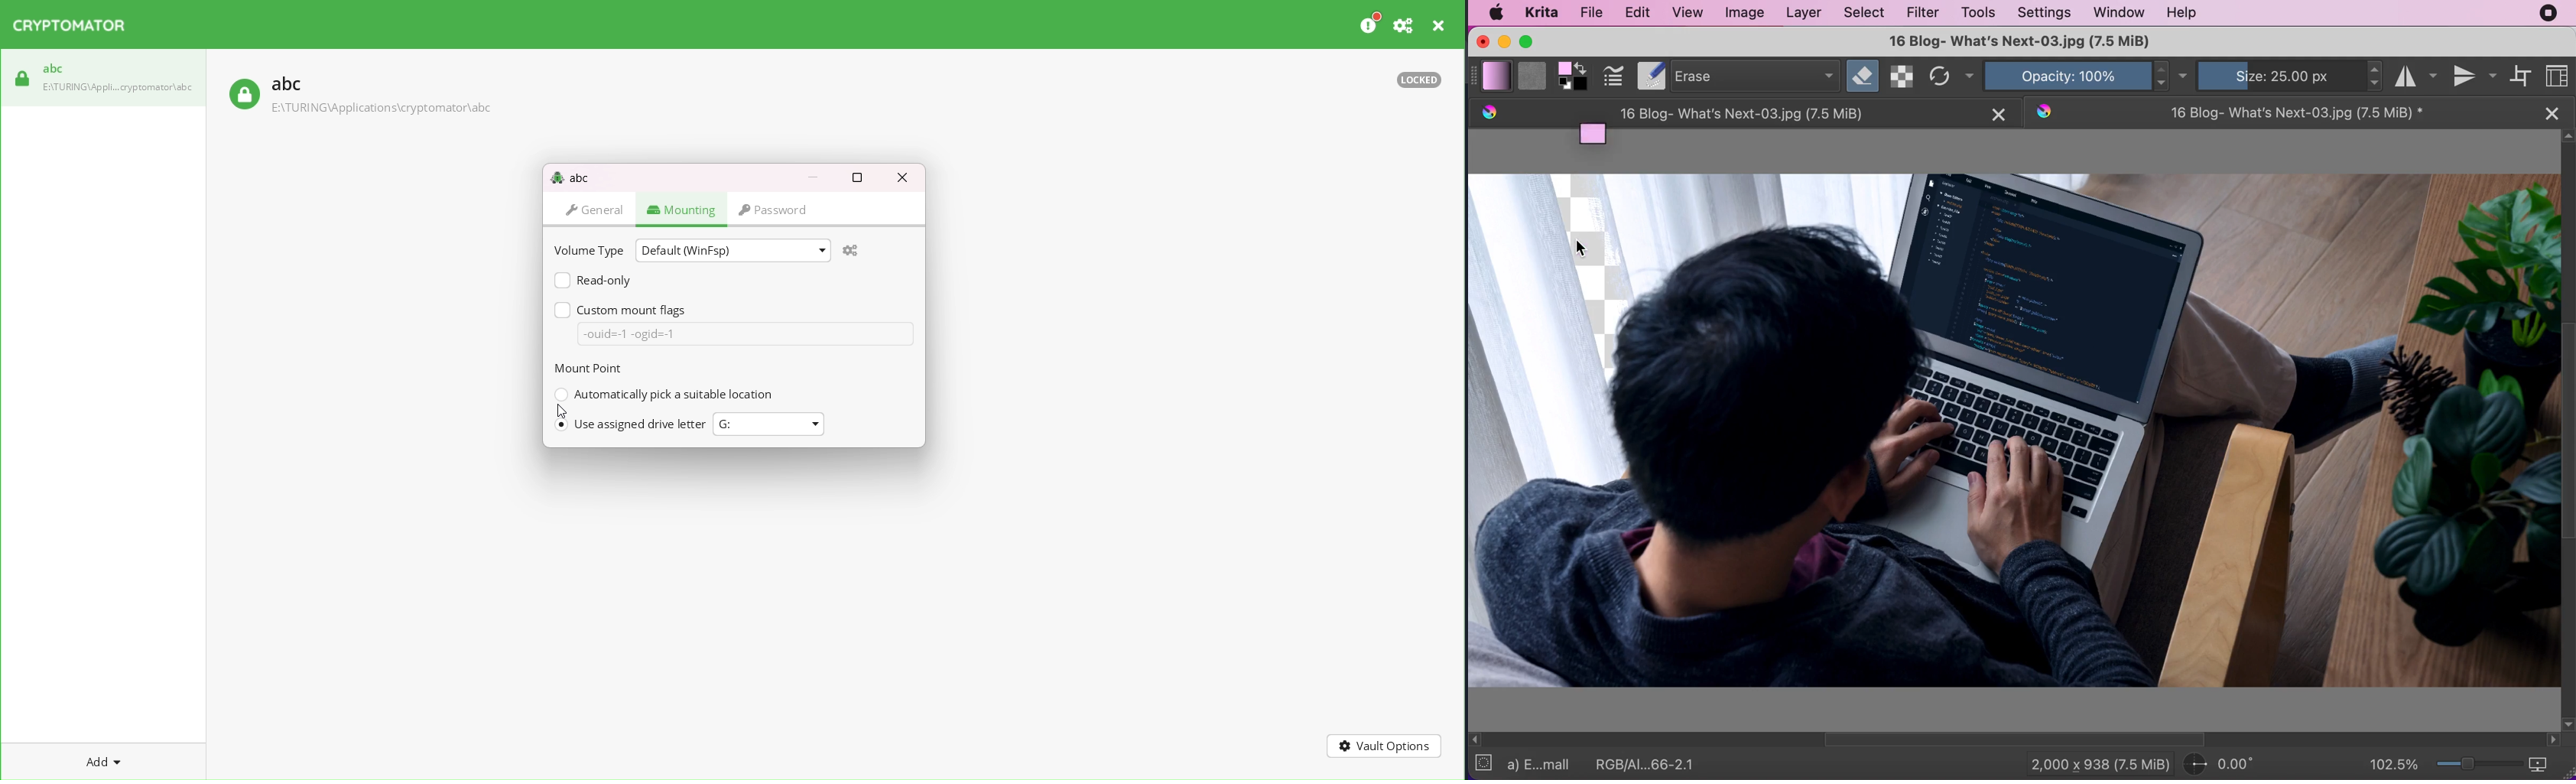 The image size is (2576, 784). I want to click on add, so click(94, 759).